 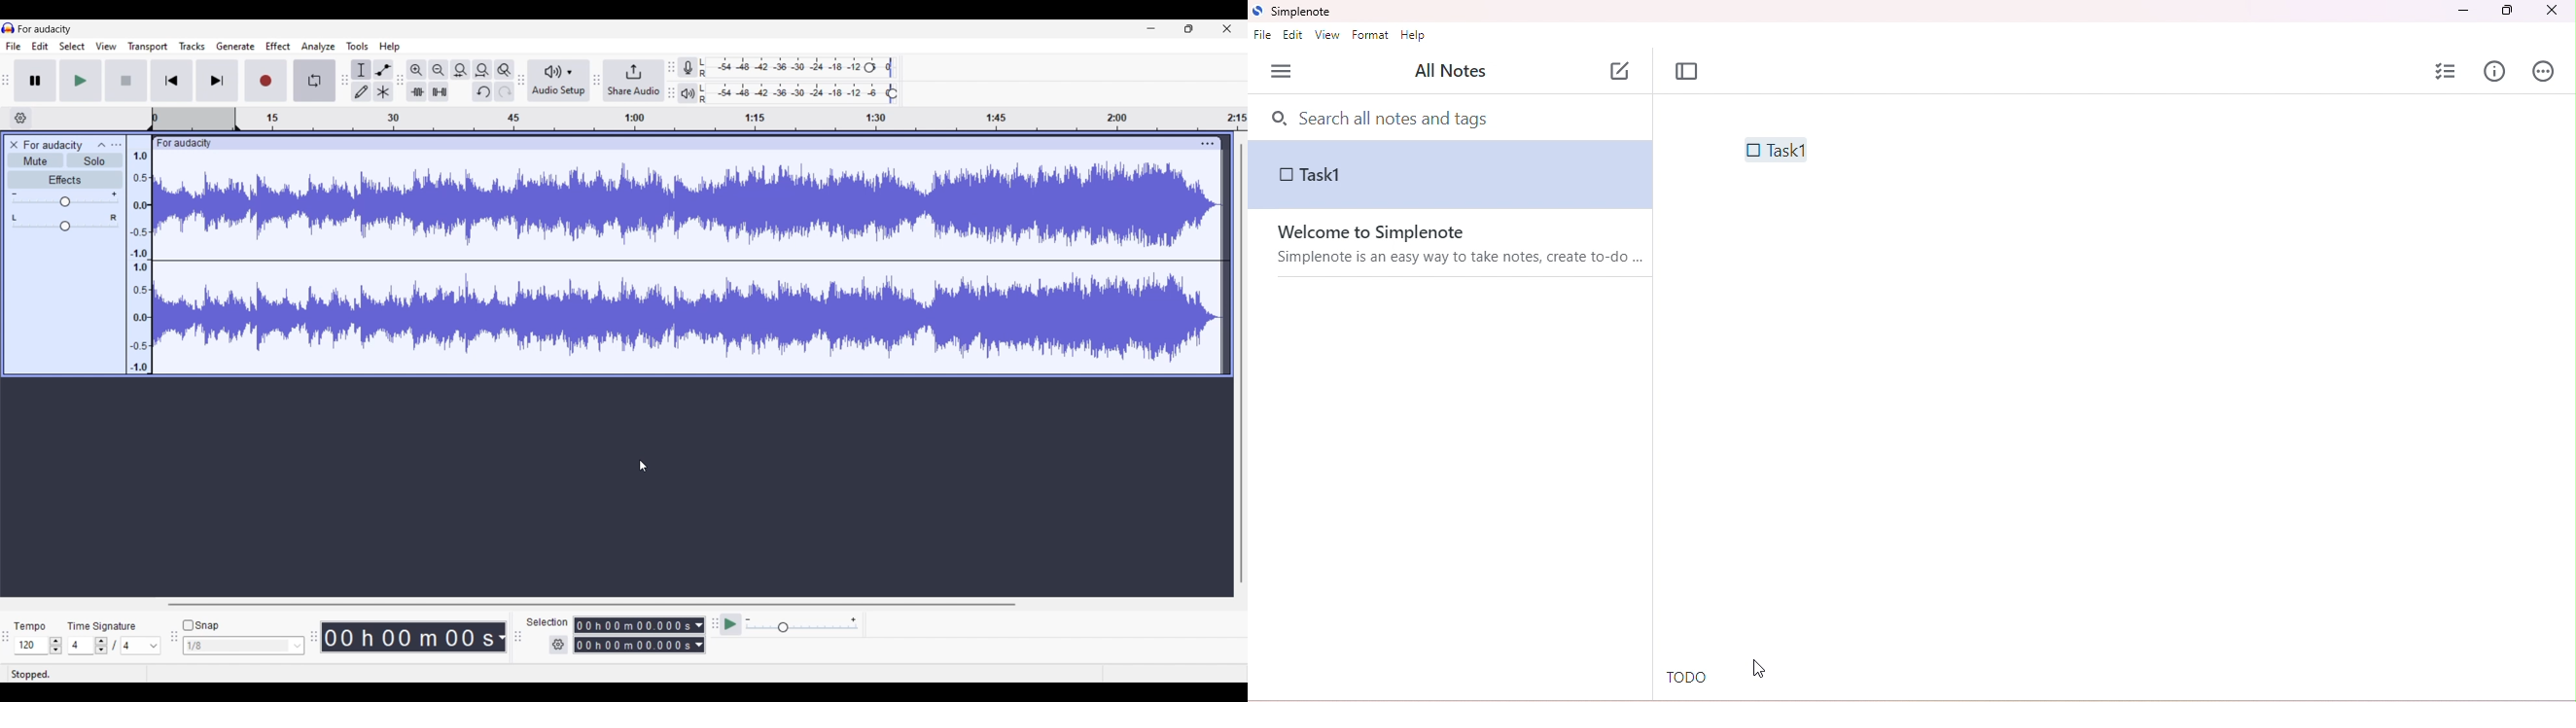 I want to click on Snap toggle, so click(x=201, y=626).